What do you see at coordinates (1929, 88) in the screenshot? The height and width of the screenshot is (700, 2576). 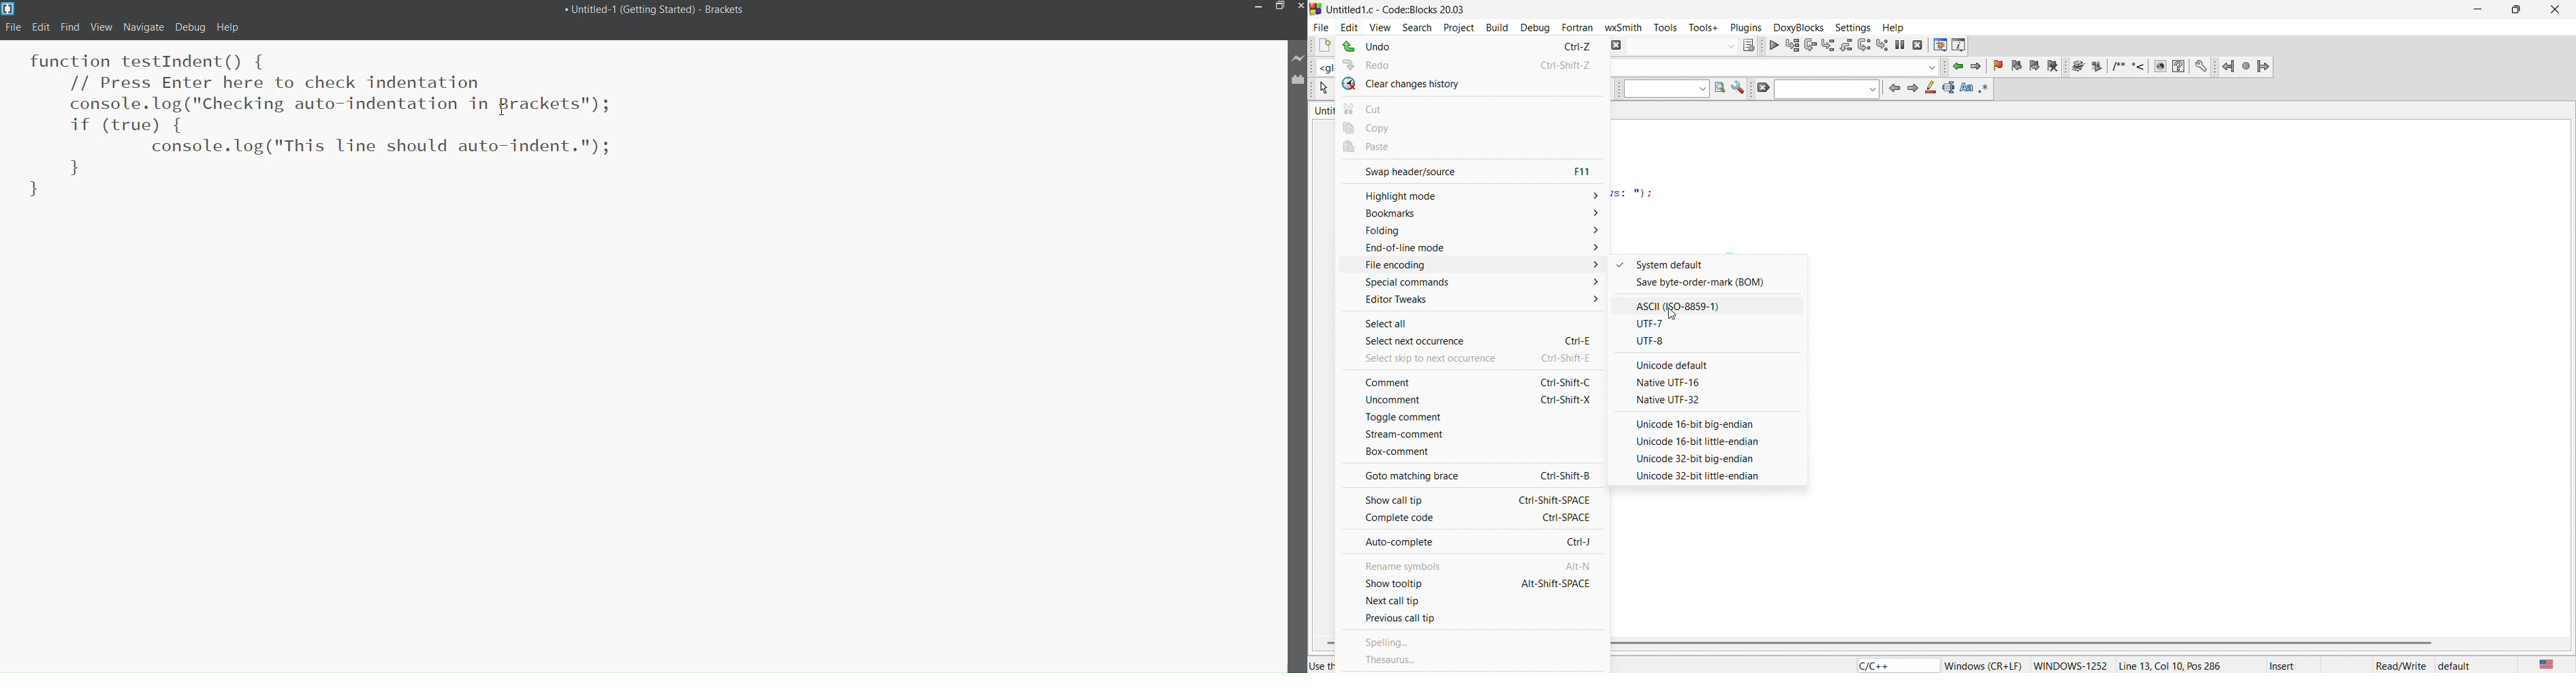 I see `highlight` at bounding box center [1929, 88].